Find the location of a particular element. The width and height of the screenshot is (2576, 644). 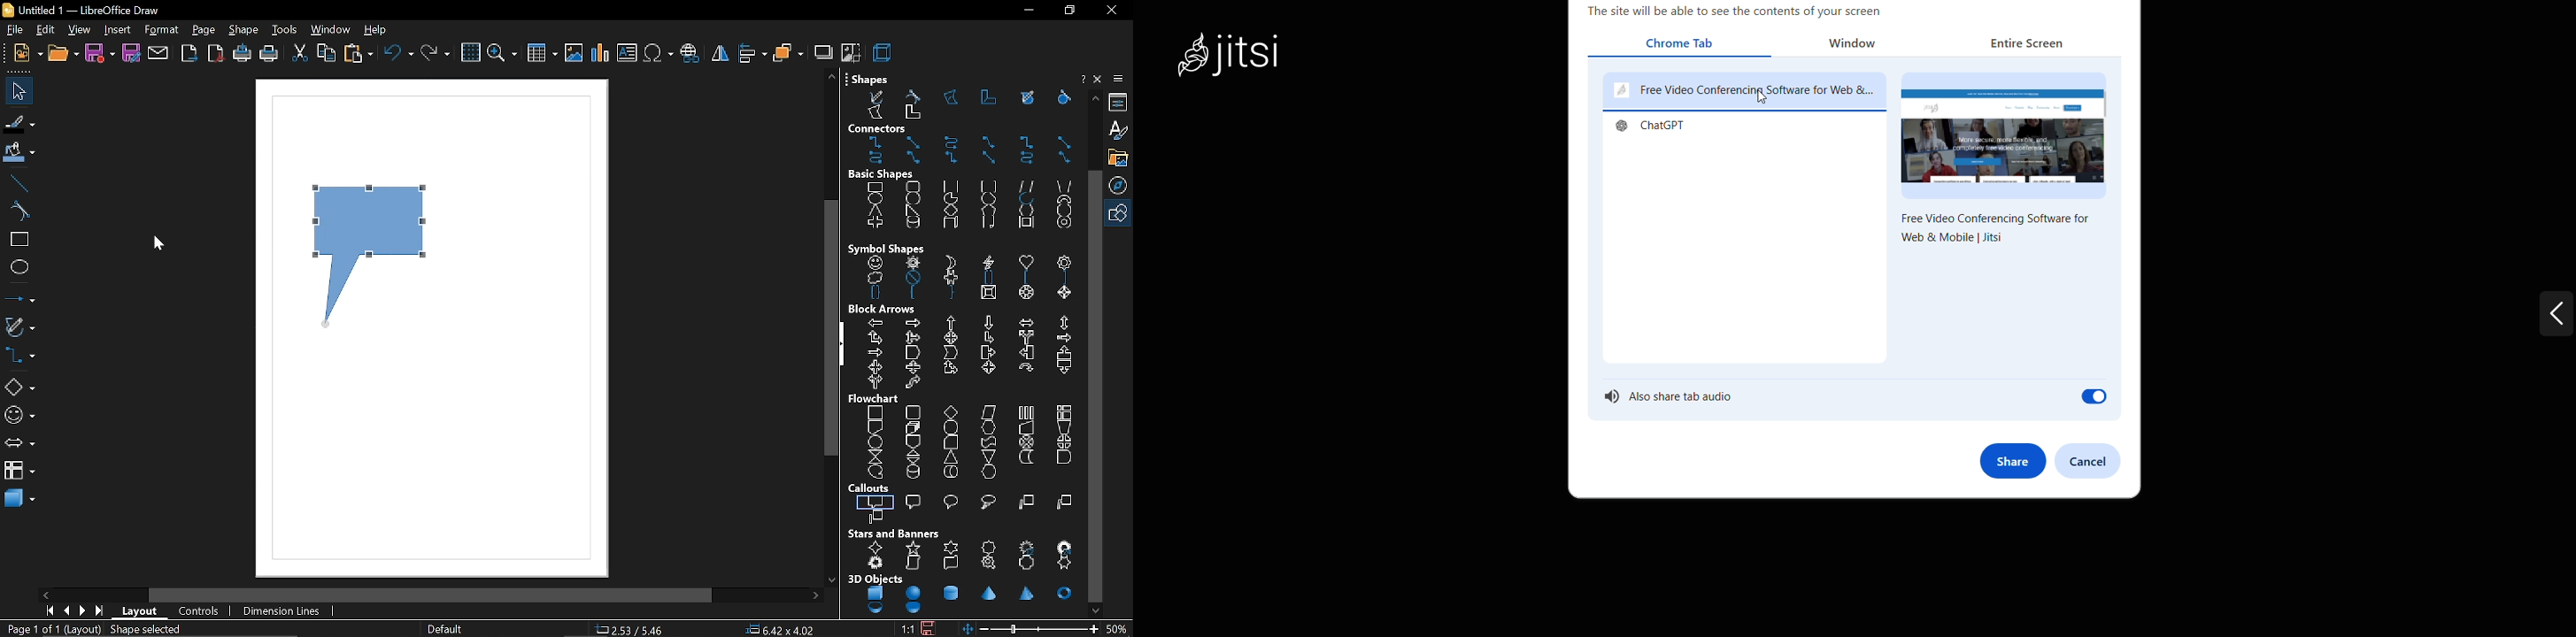

moon is located at coordinates (948, 260).